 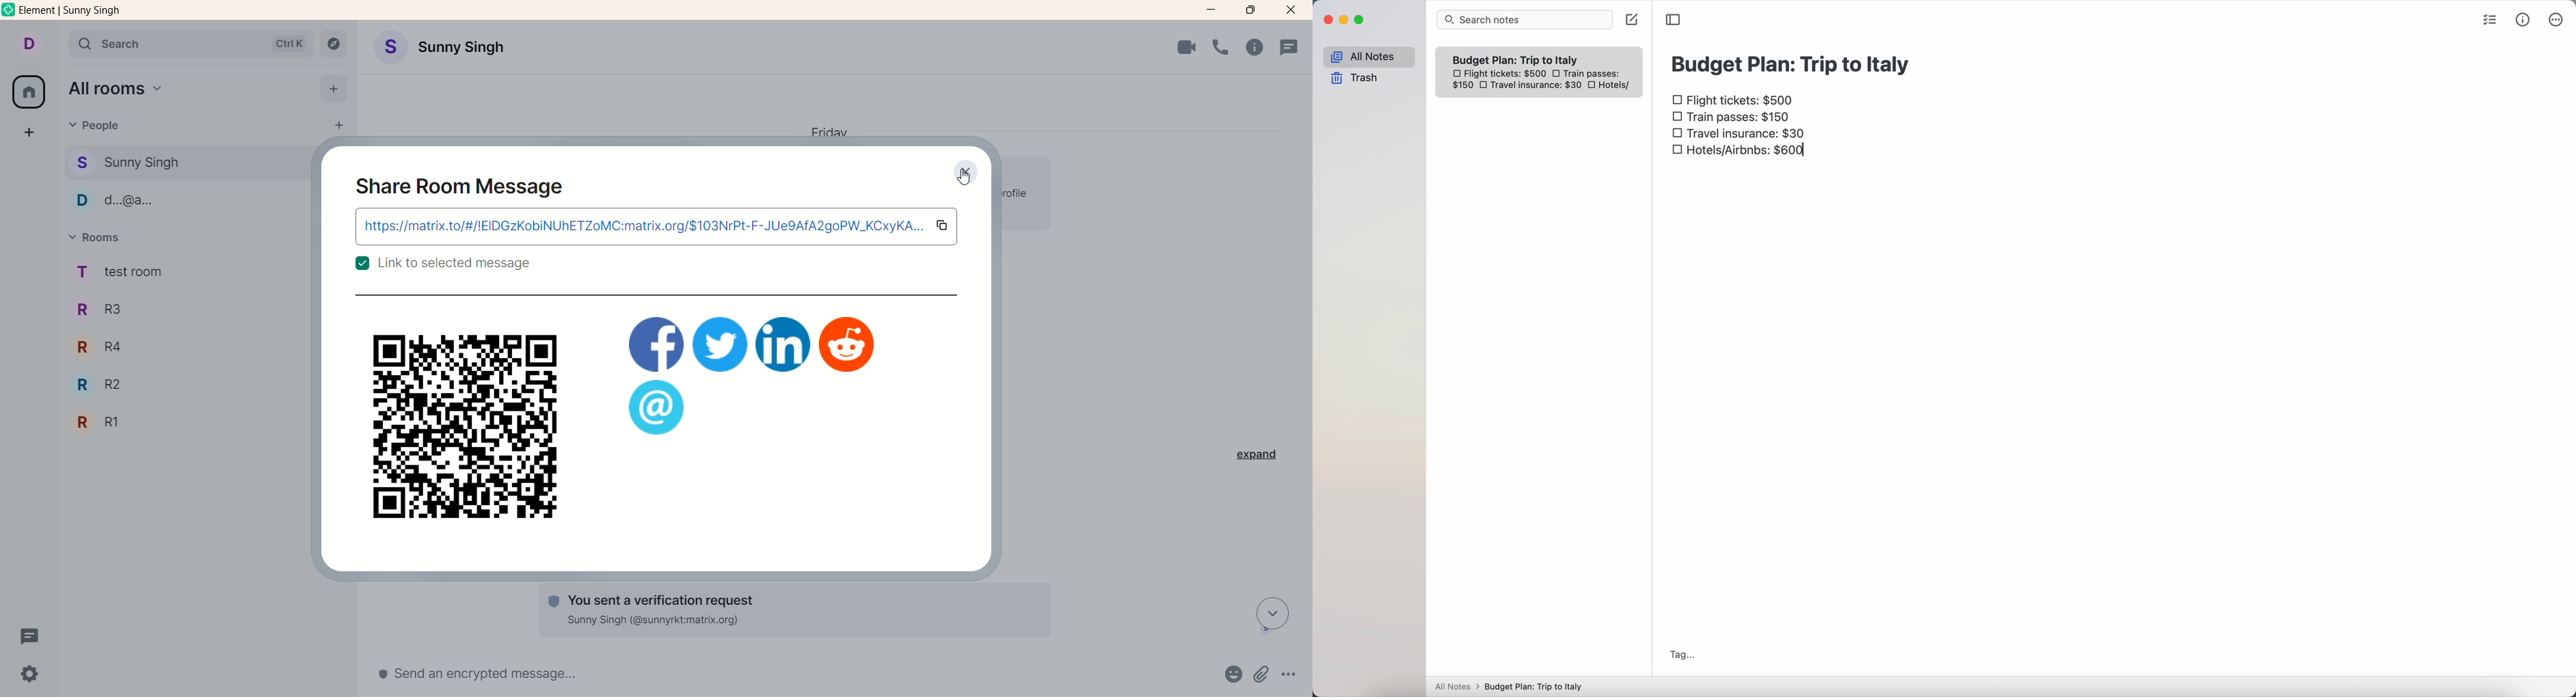 I want to click on maximize, so click(x=1248, y=10).